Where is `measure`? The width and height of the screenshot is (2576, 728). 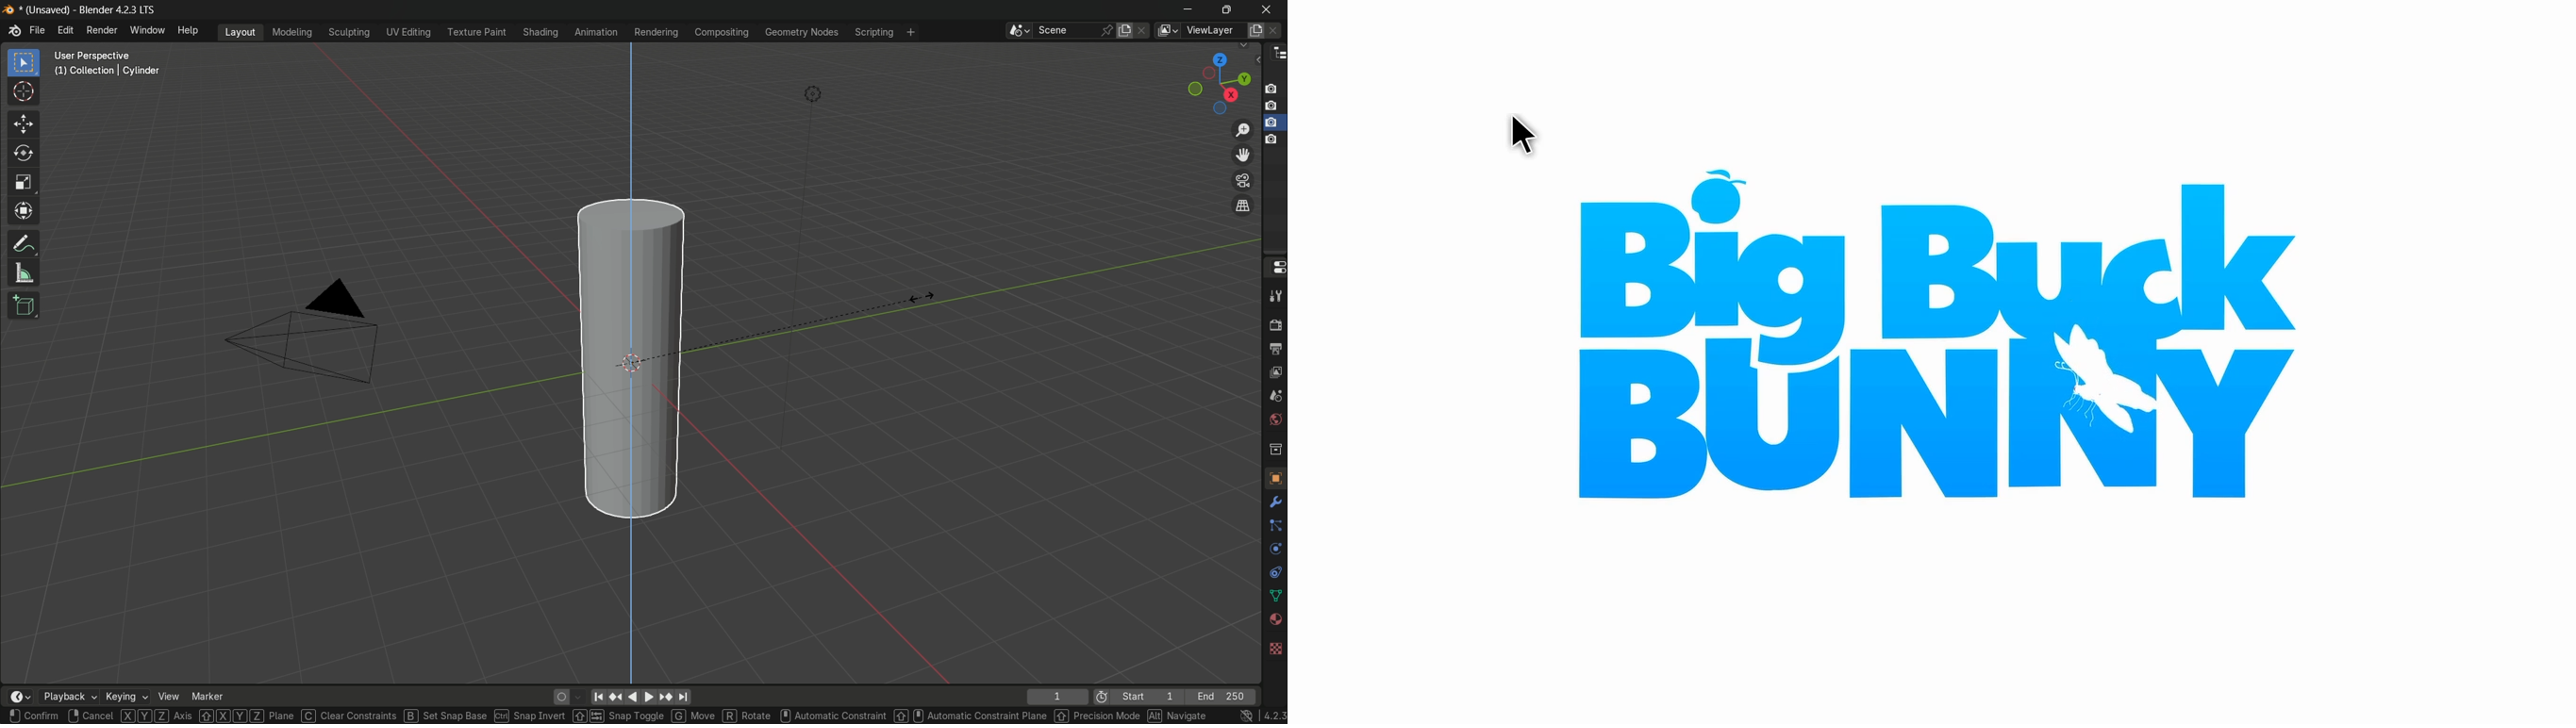 measure is located at coordinates (23, 274).